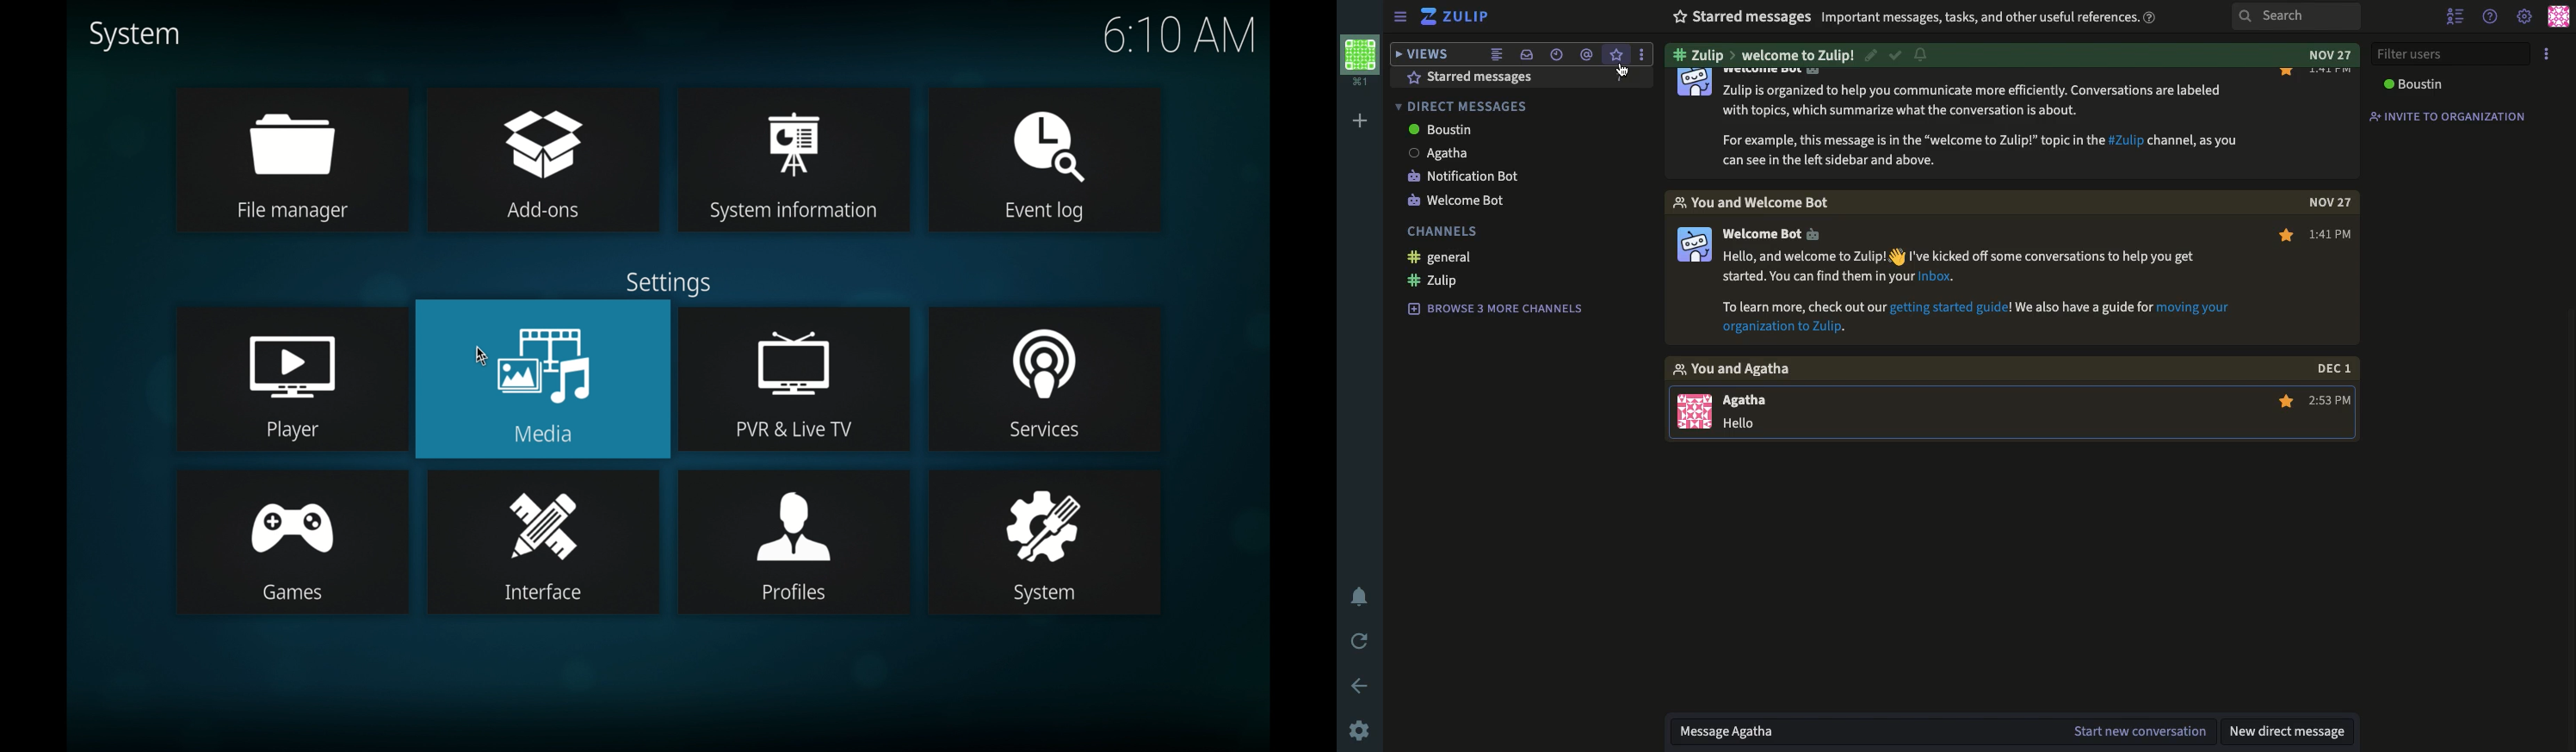 The height and width of the screenshot is (756, 2576). Describe the element at coordinates (543, 380) in the screenshot. I see `media` at that location.